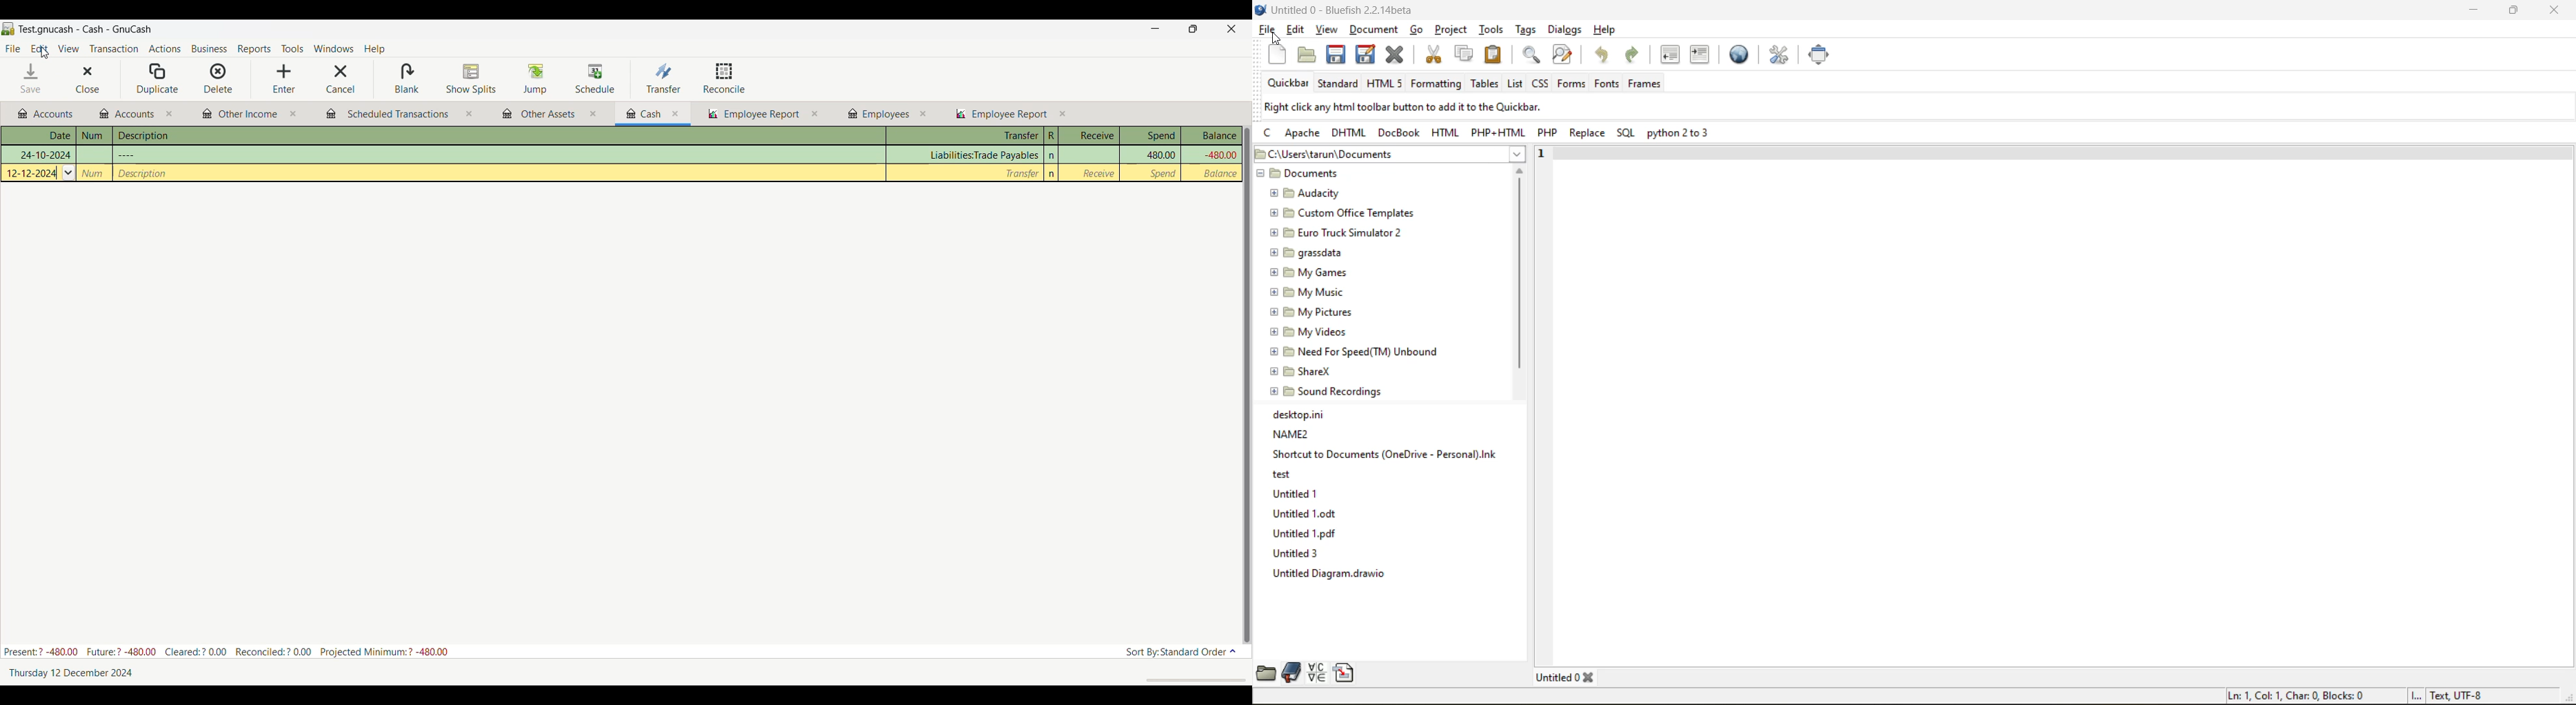  I want to click on My pictures, so click(1309, 313).